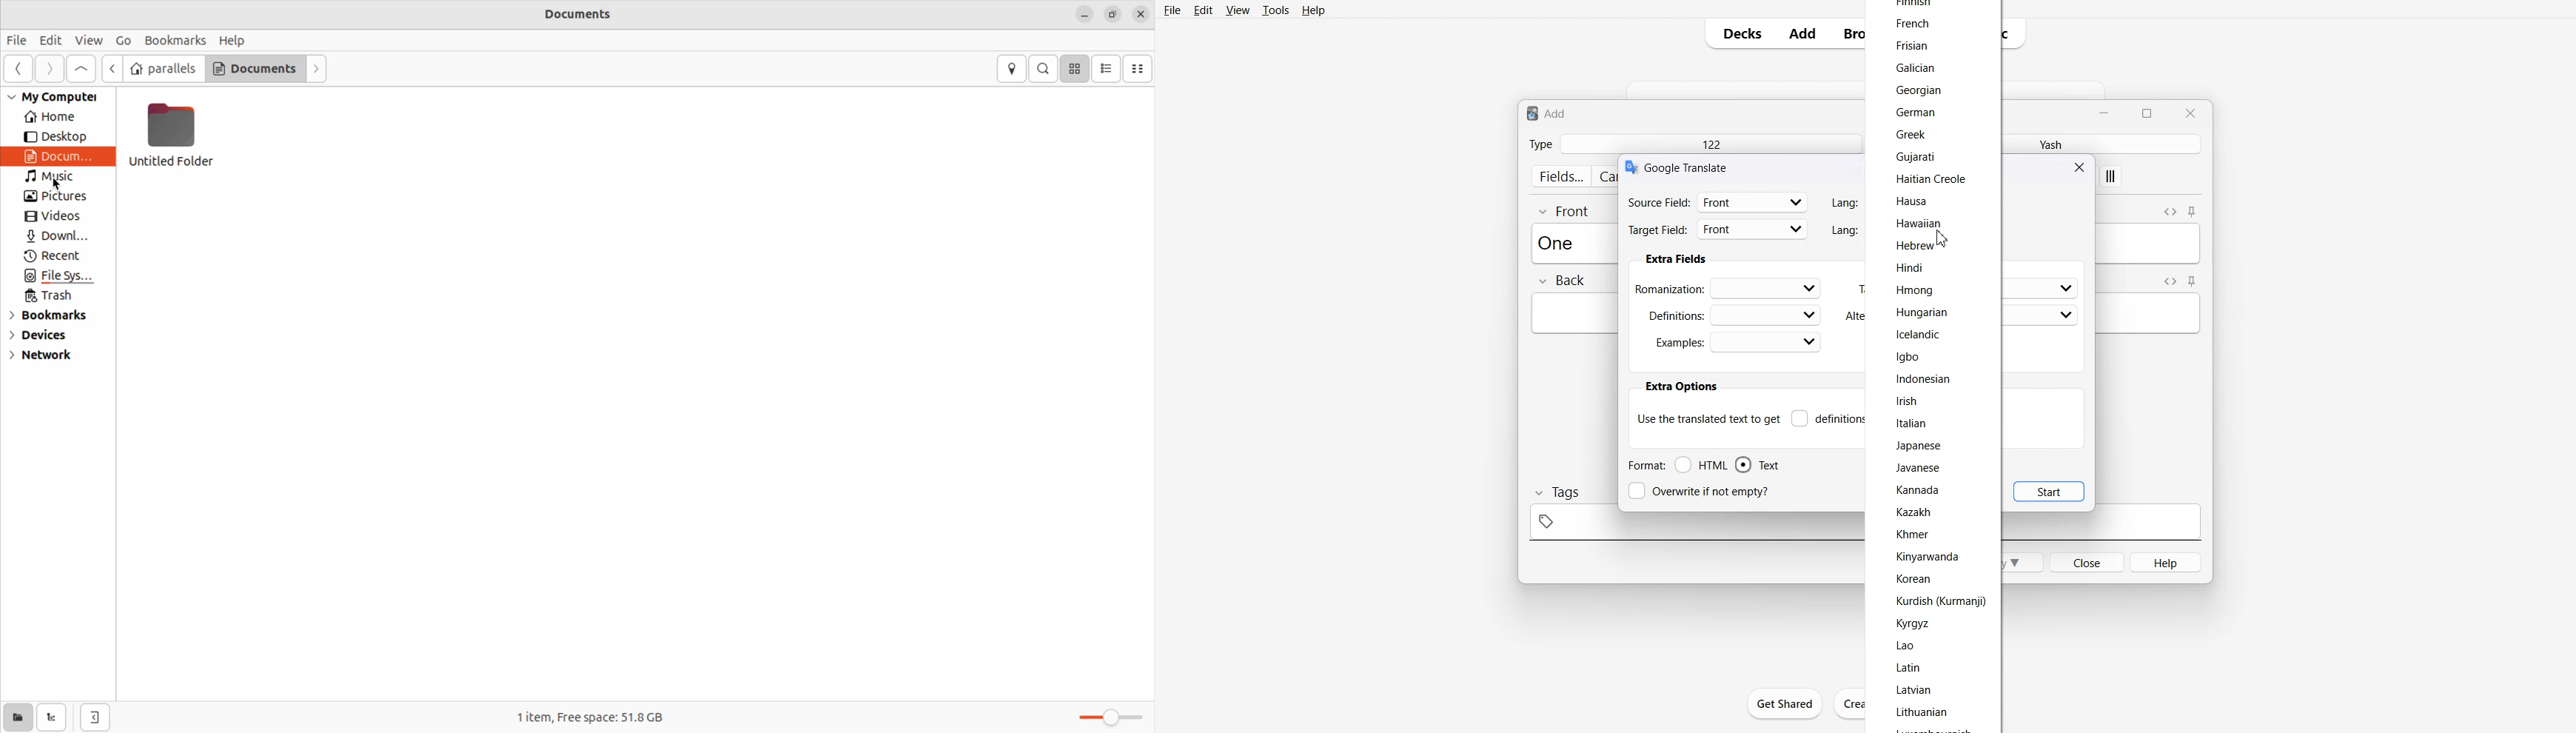 The image size is (2576, 756). Describe the element at coordinates (1173, 10) in the screenshot. I see `File` at that location.